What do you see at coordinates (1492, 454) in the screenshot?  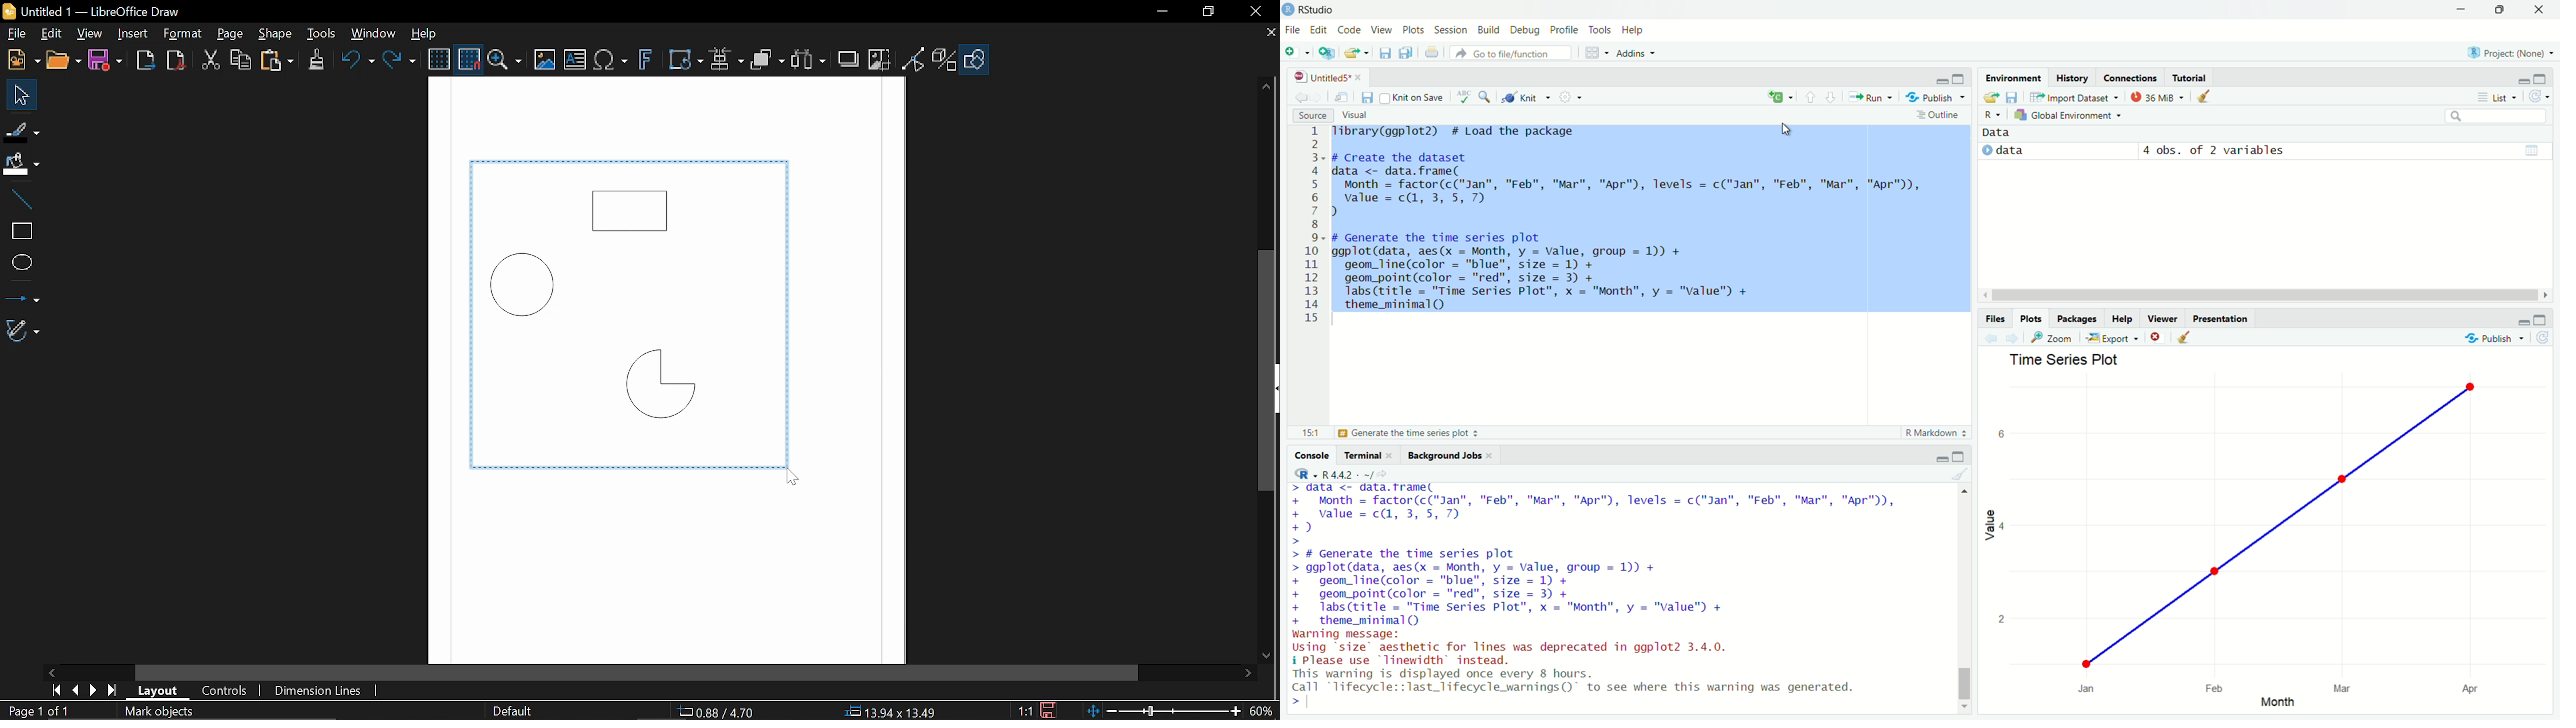 I see `close` at bounding box center [1492, 454].